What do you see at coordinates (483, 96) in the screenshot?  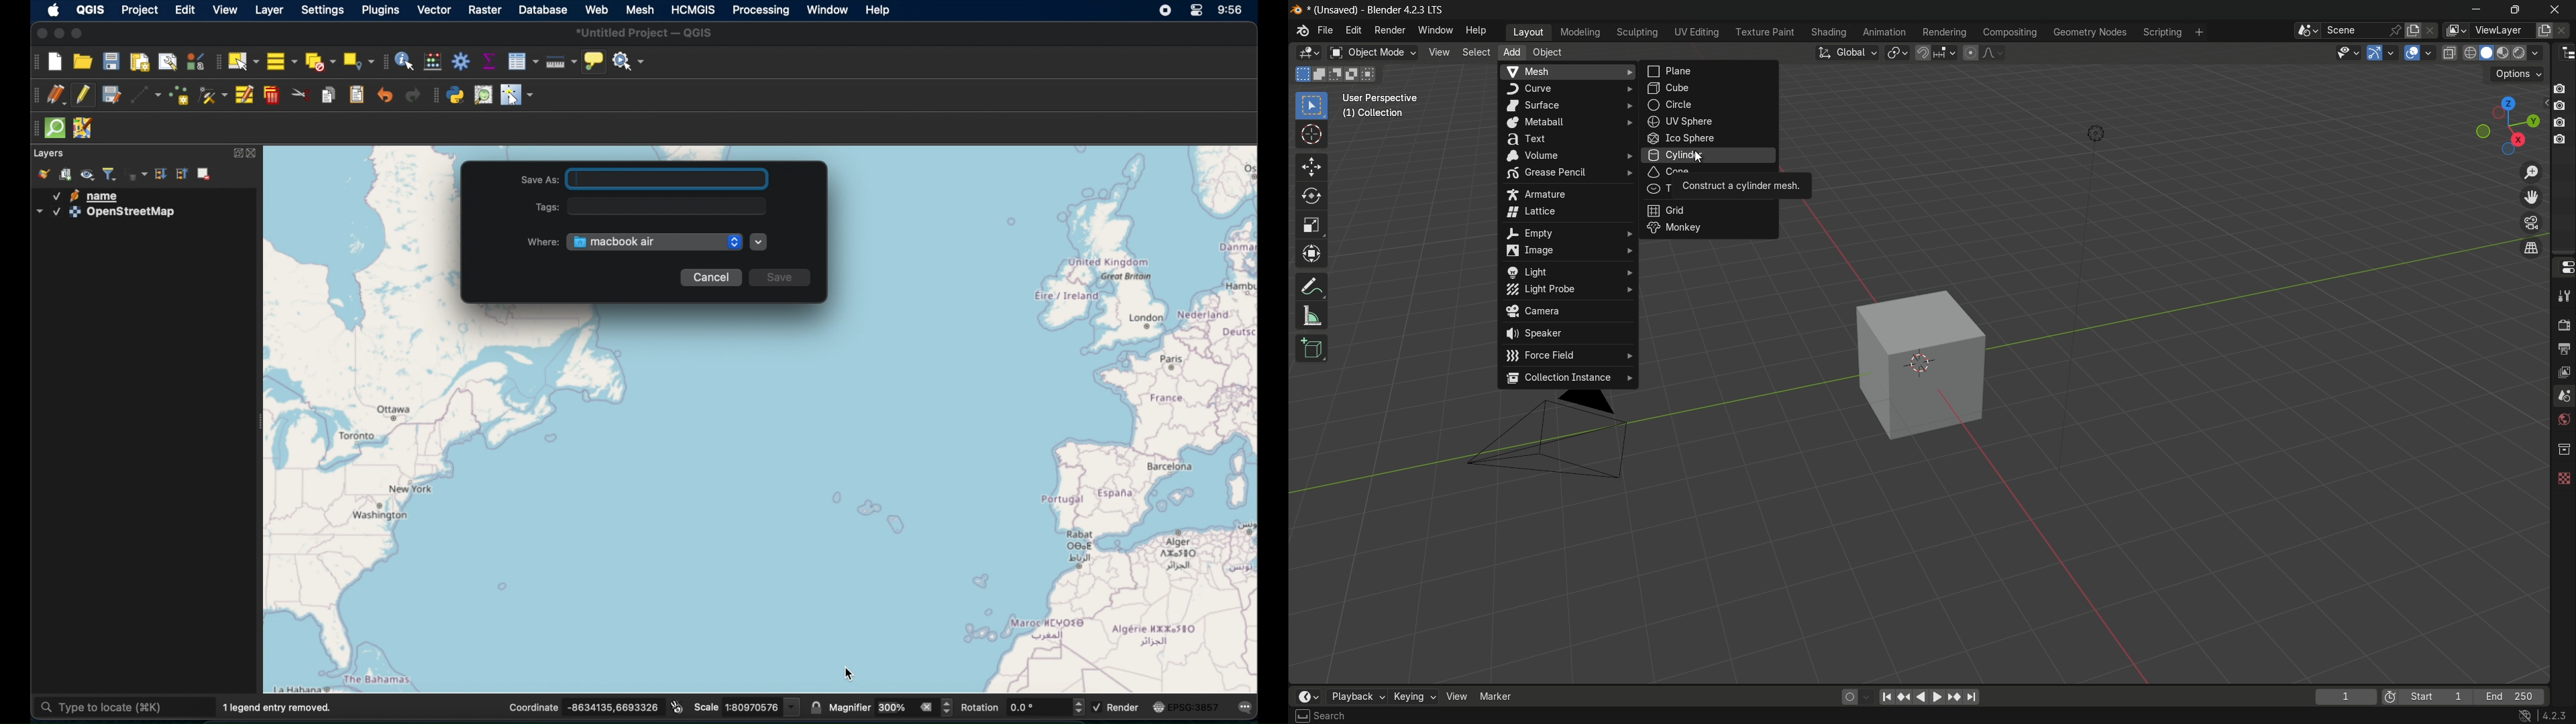 I see `osm place search` at bounding box center [483, 96].